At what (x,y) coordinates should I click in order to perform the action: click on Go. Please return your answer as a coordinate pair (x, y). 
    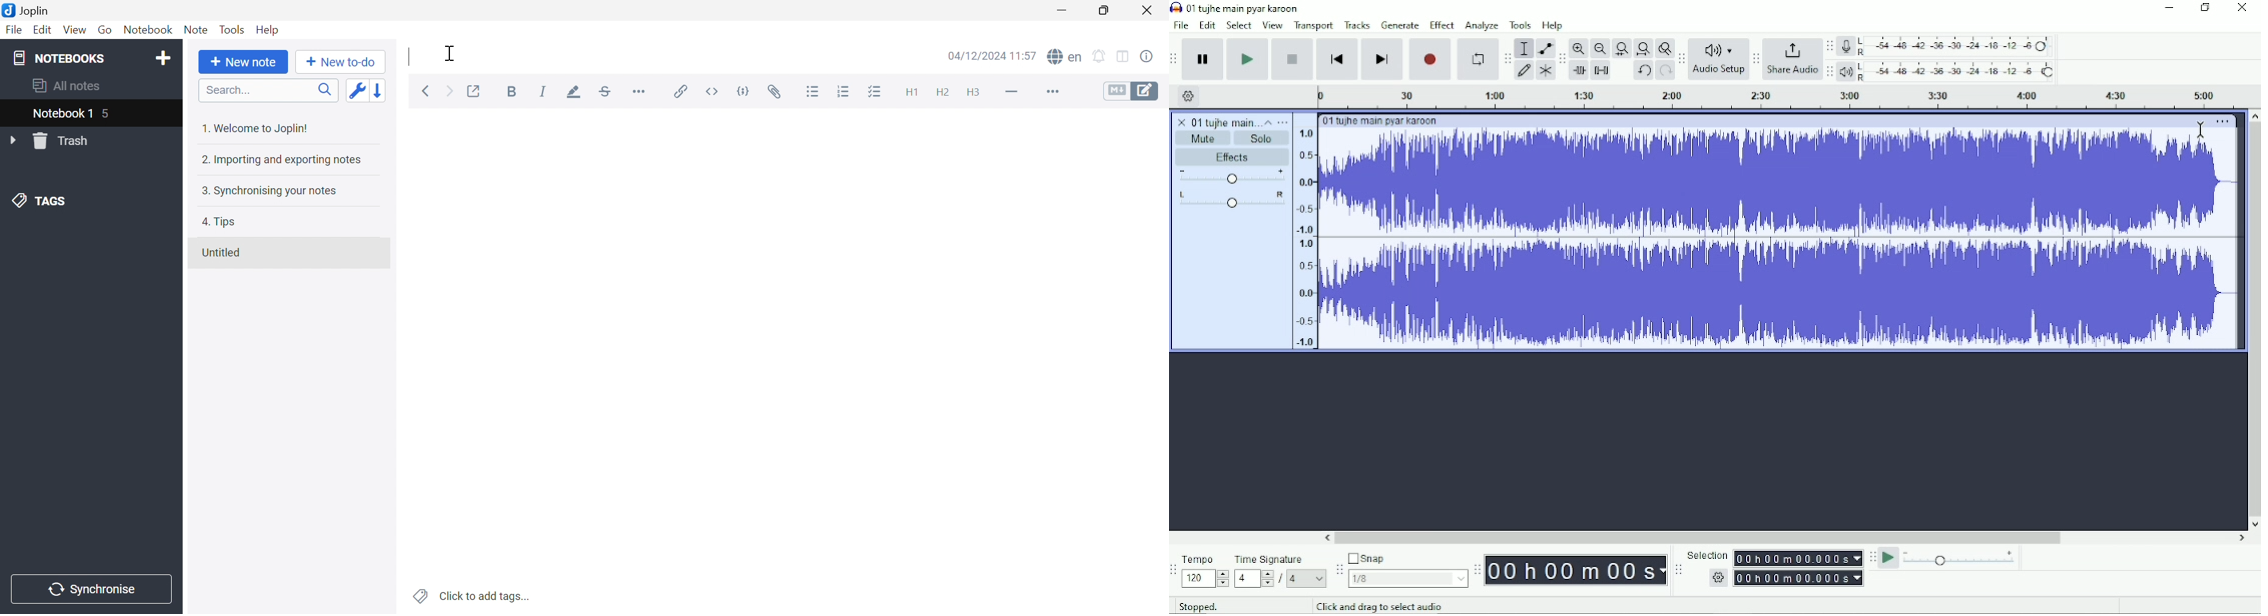
    Looking at the image, I should click on (103, 28).